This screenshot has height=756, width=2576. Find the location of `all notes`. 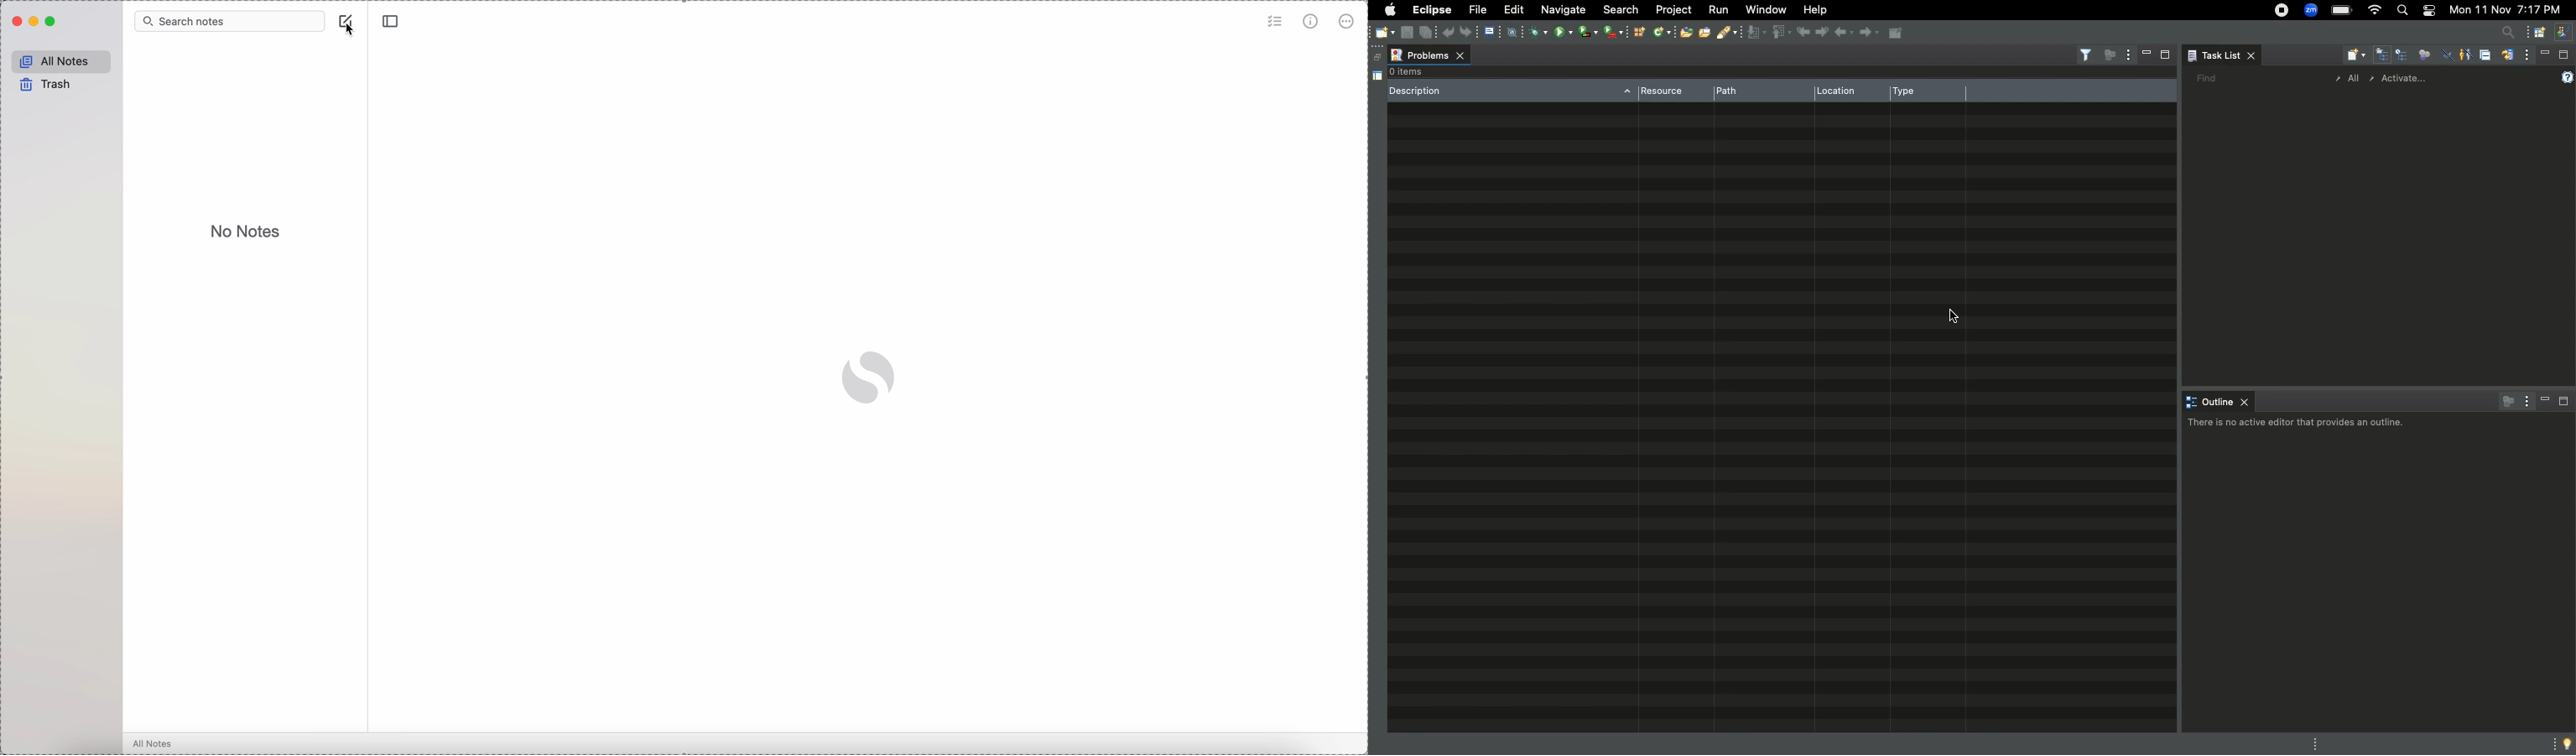

all notes is located at coordinates (157, 744).